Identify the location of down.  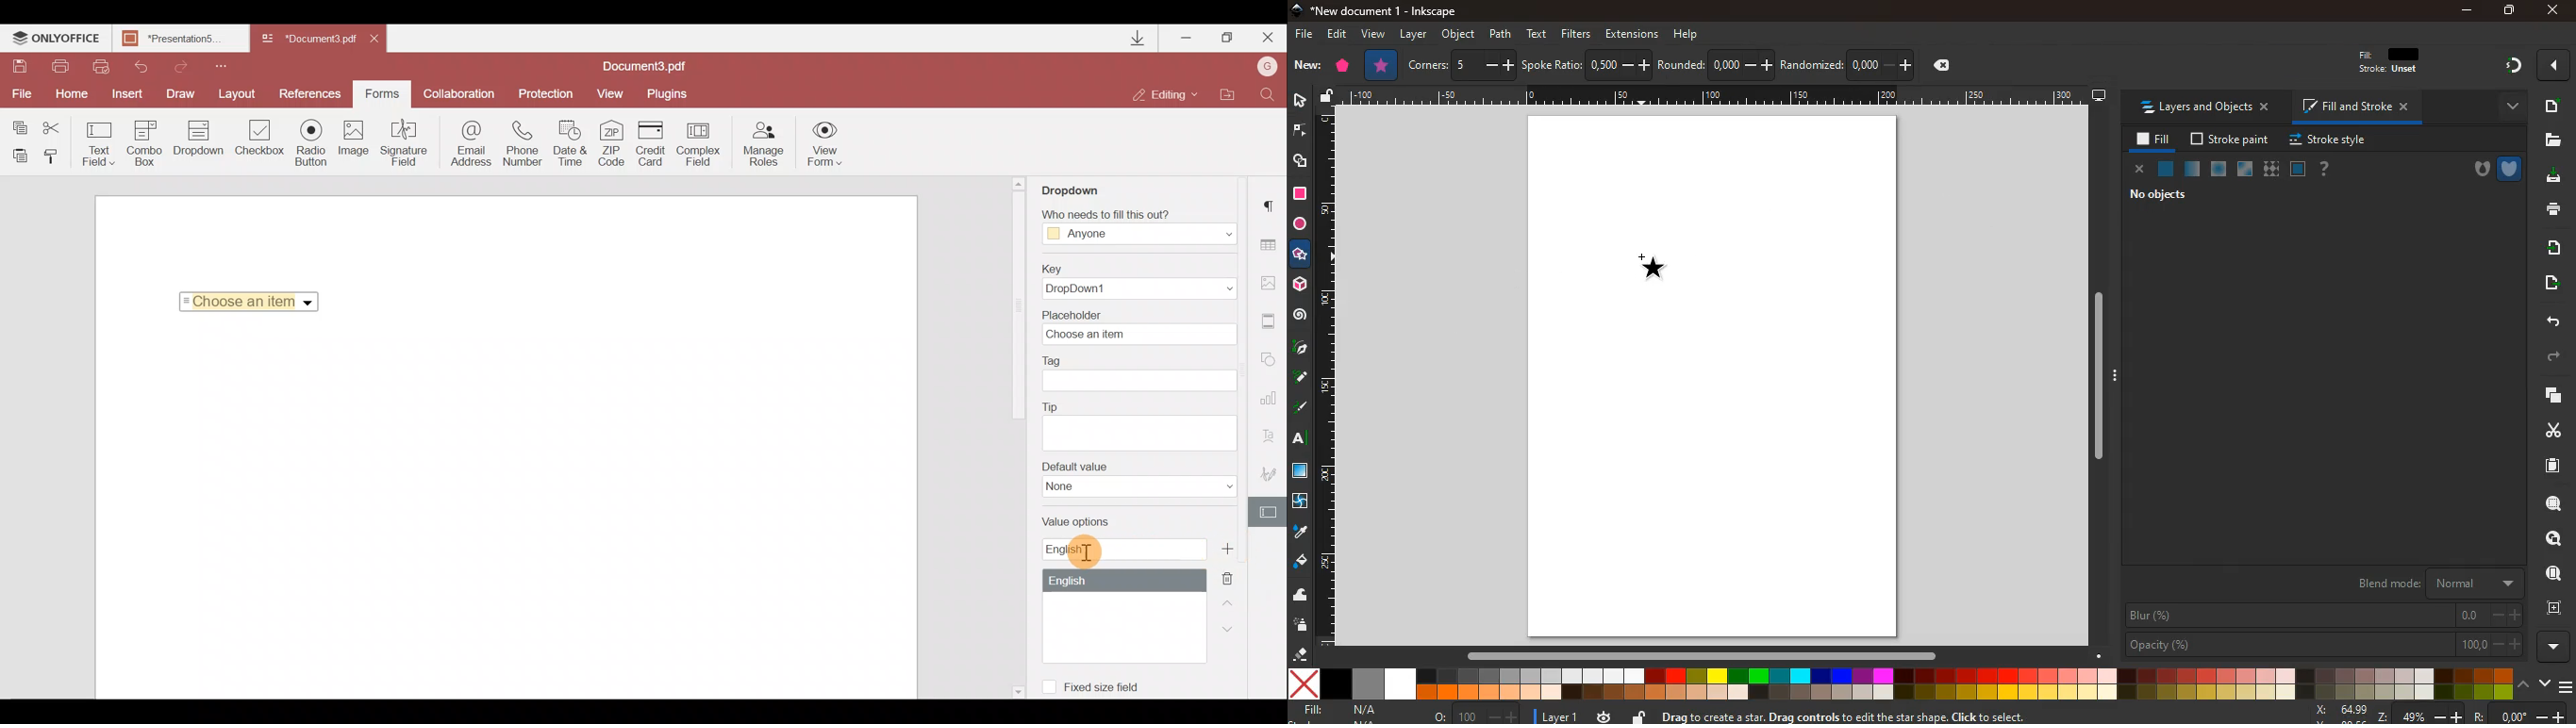
(2545, 684).